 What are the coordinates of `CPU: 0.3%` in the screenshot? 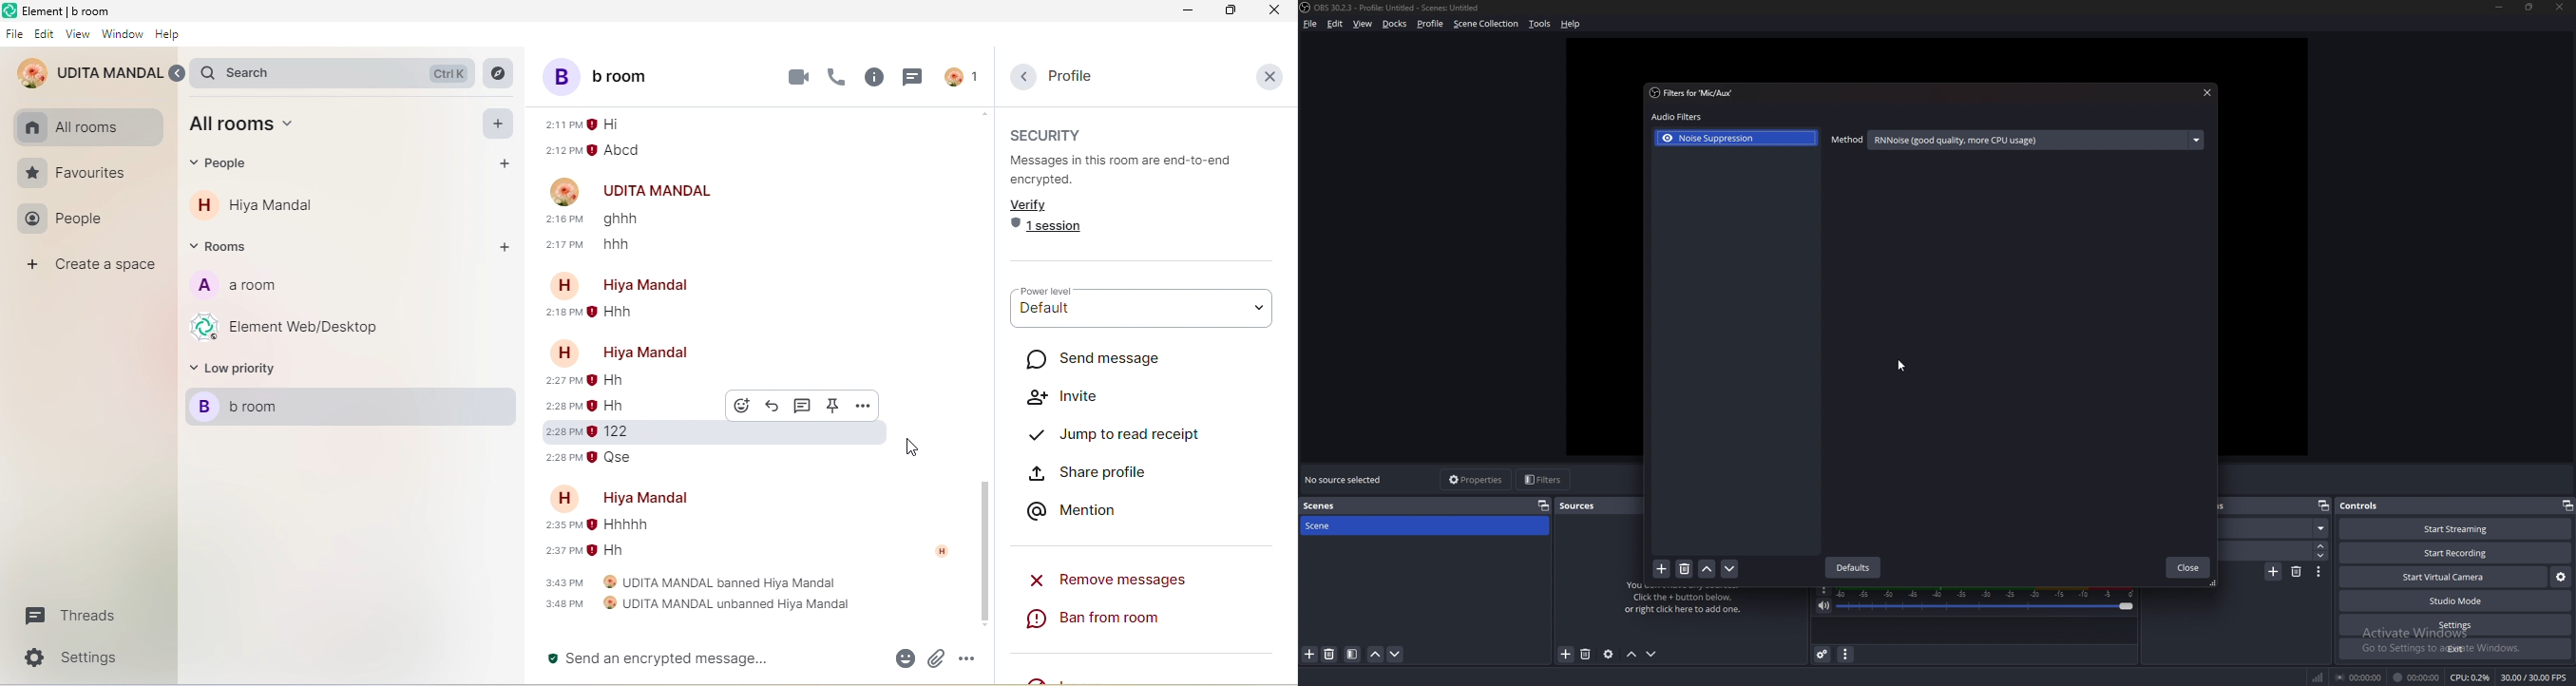 It's located at (2472, 678).